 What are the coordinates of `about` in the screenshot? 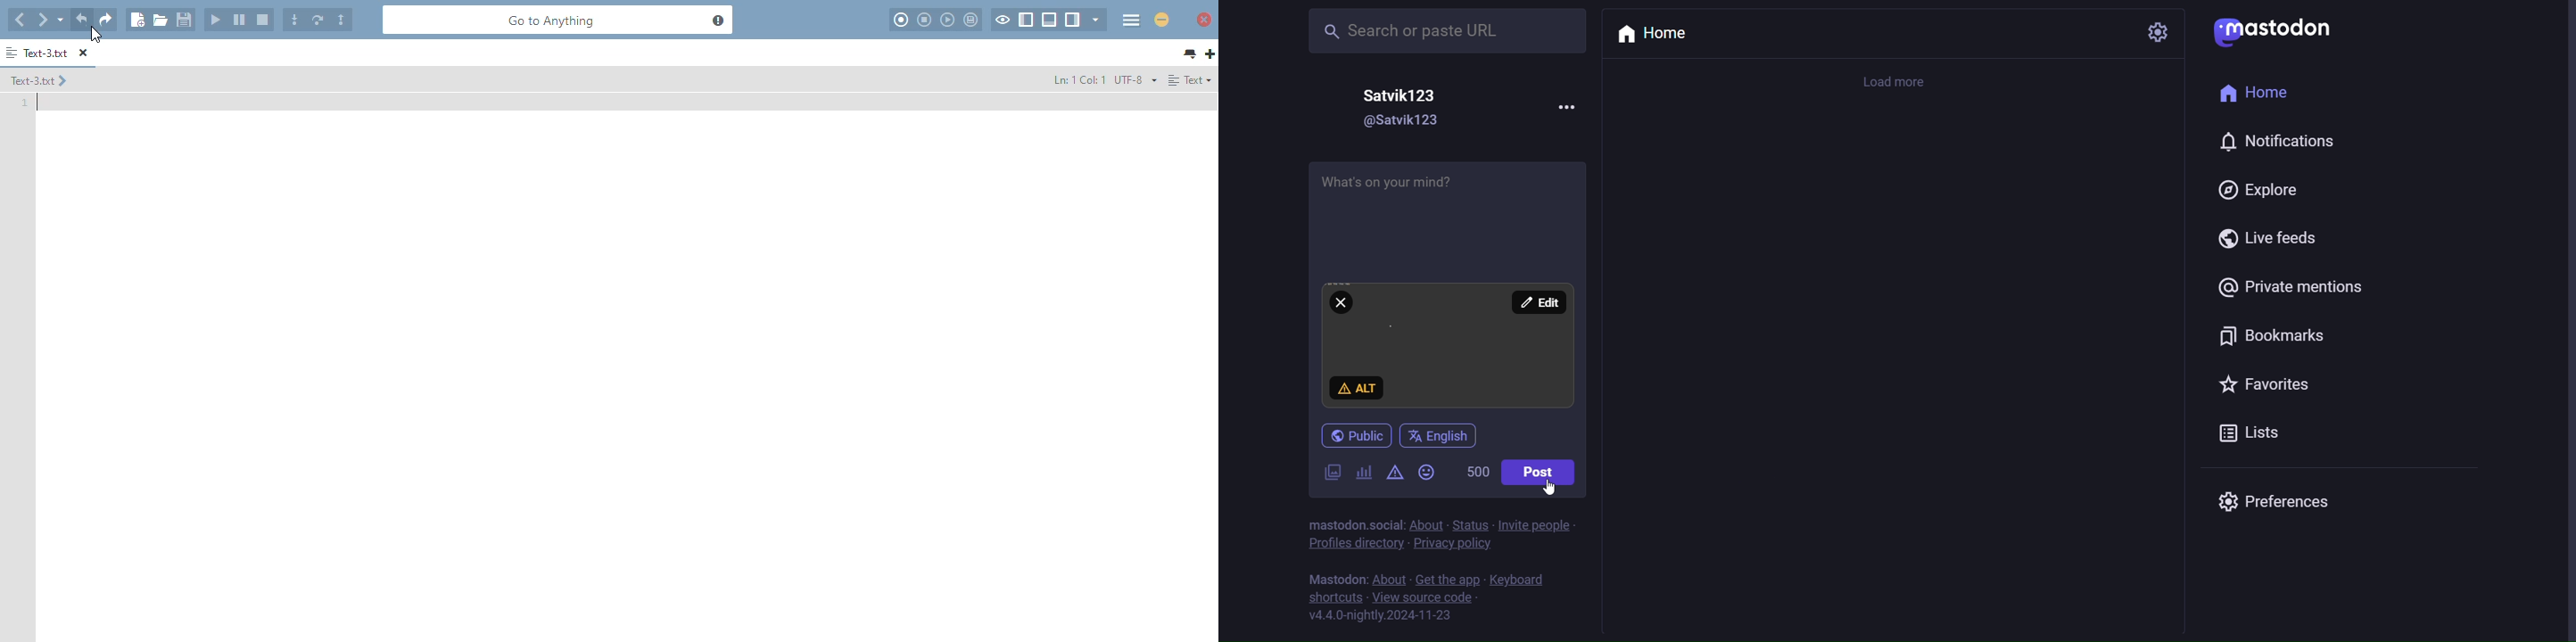 It's located at (1388, 578).